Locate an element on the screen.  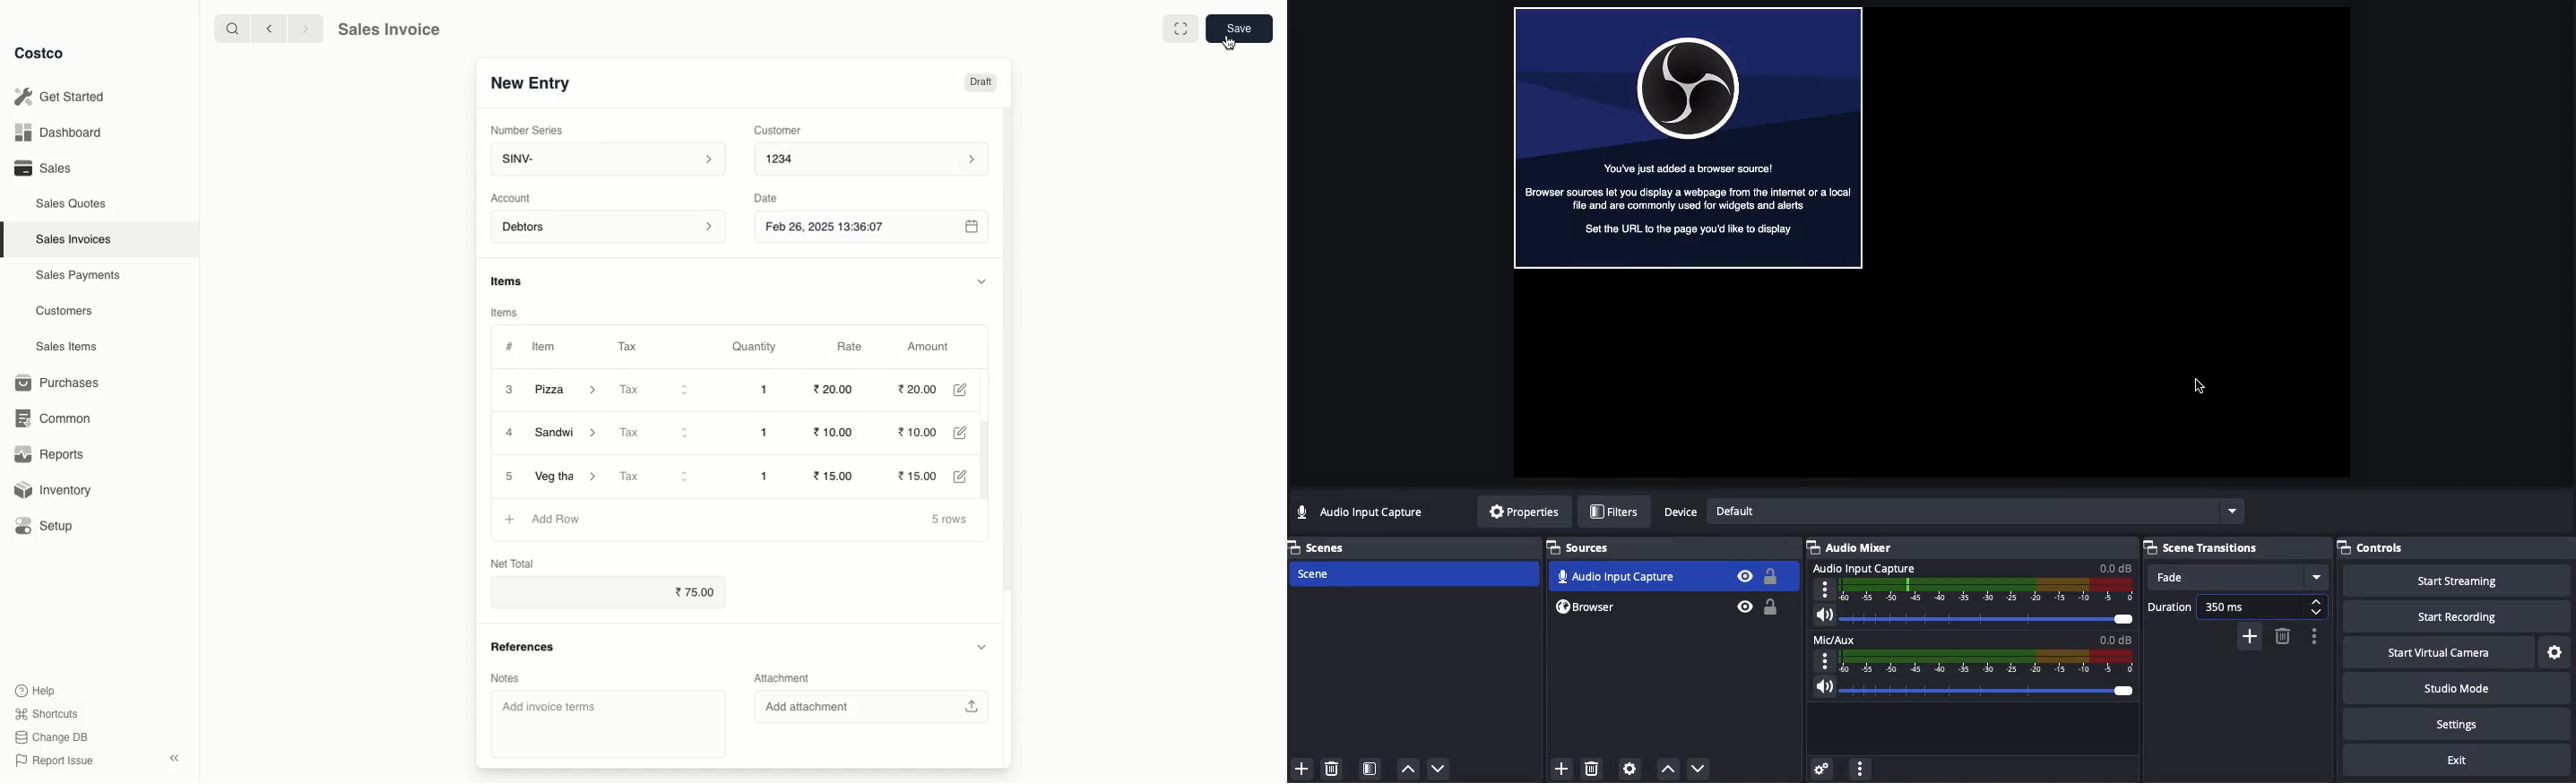
Sales Invoice is located at coordinates (389, 31).